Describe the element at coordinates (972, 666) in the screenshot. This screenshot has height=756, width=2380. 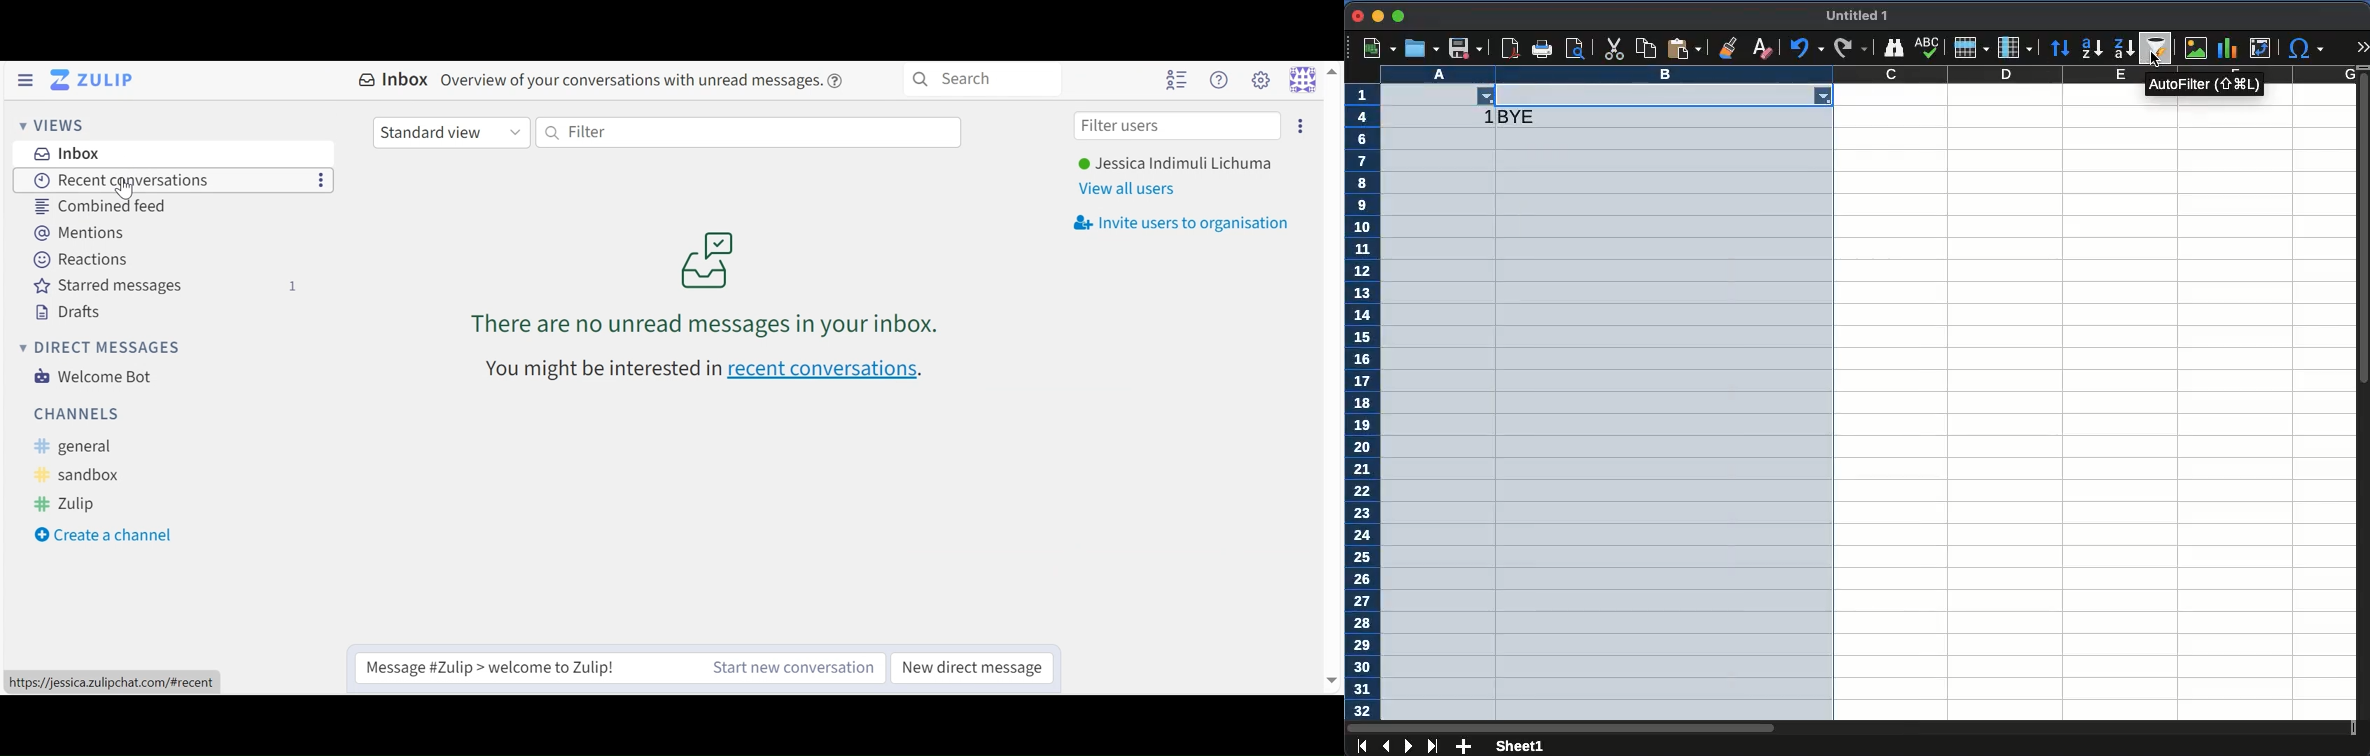
I see `New Direct Message` at that location.